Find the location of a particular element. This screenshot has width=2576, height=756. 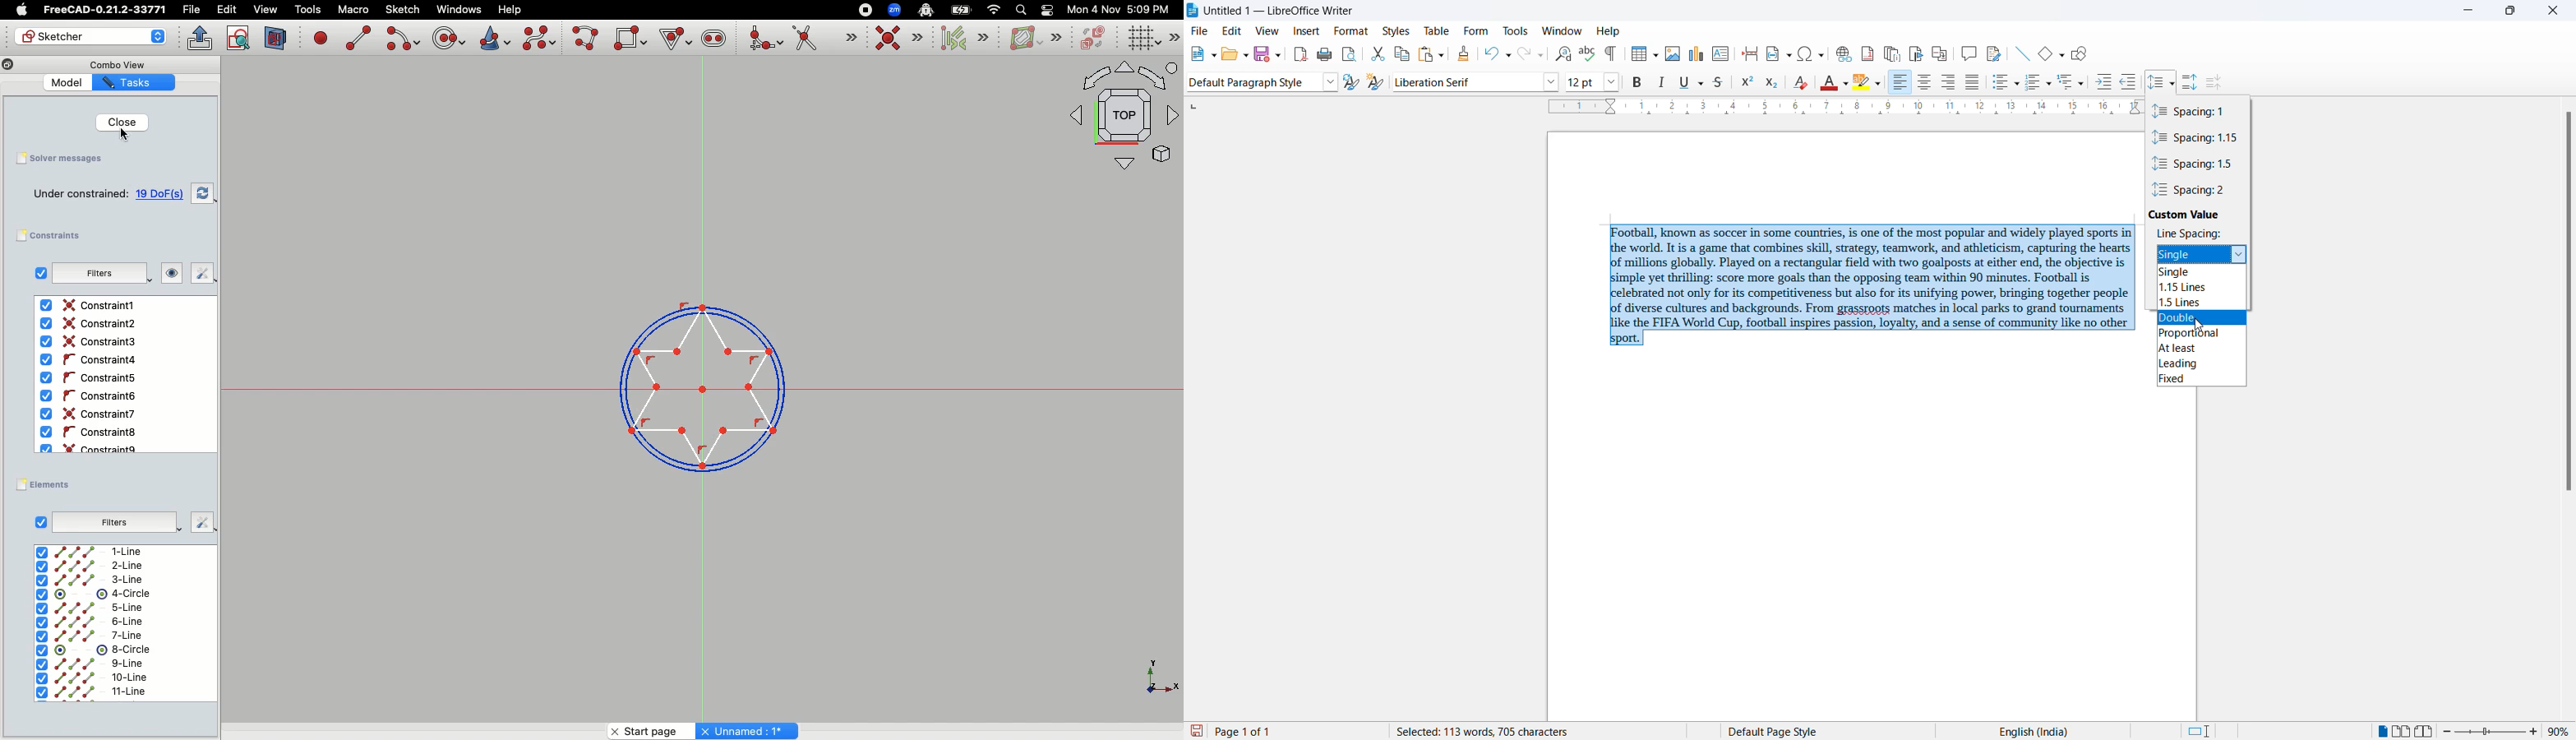

word and character count is located at coordinates (1496, 731).